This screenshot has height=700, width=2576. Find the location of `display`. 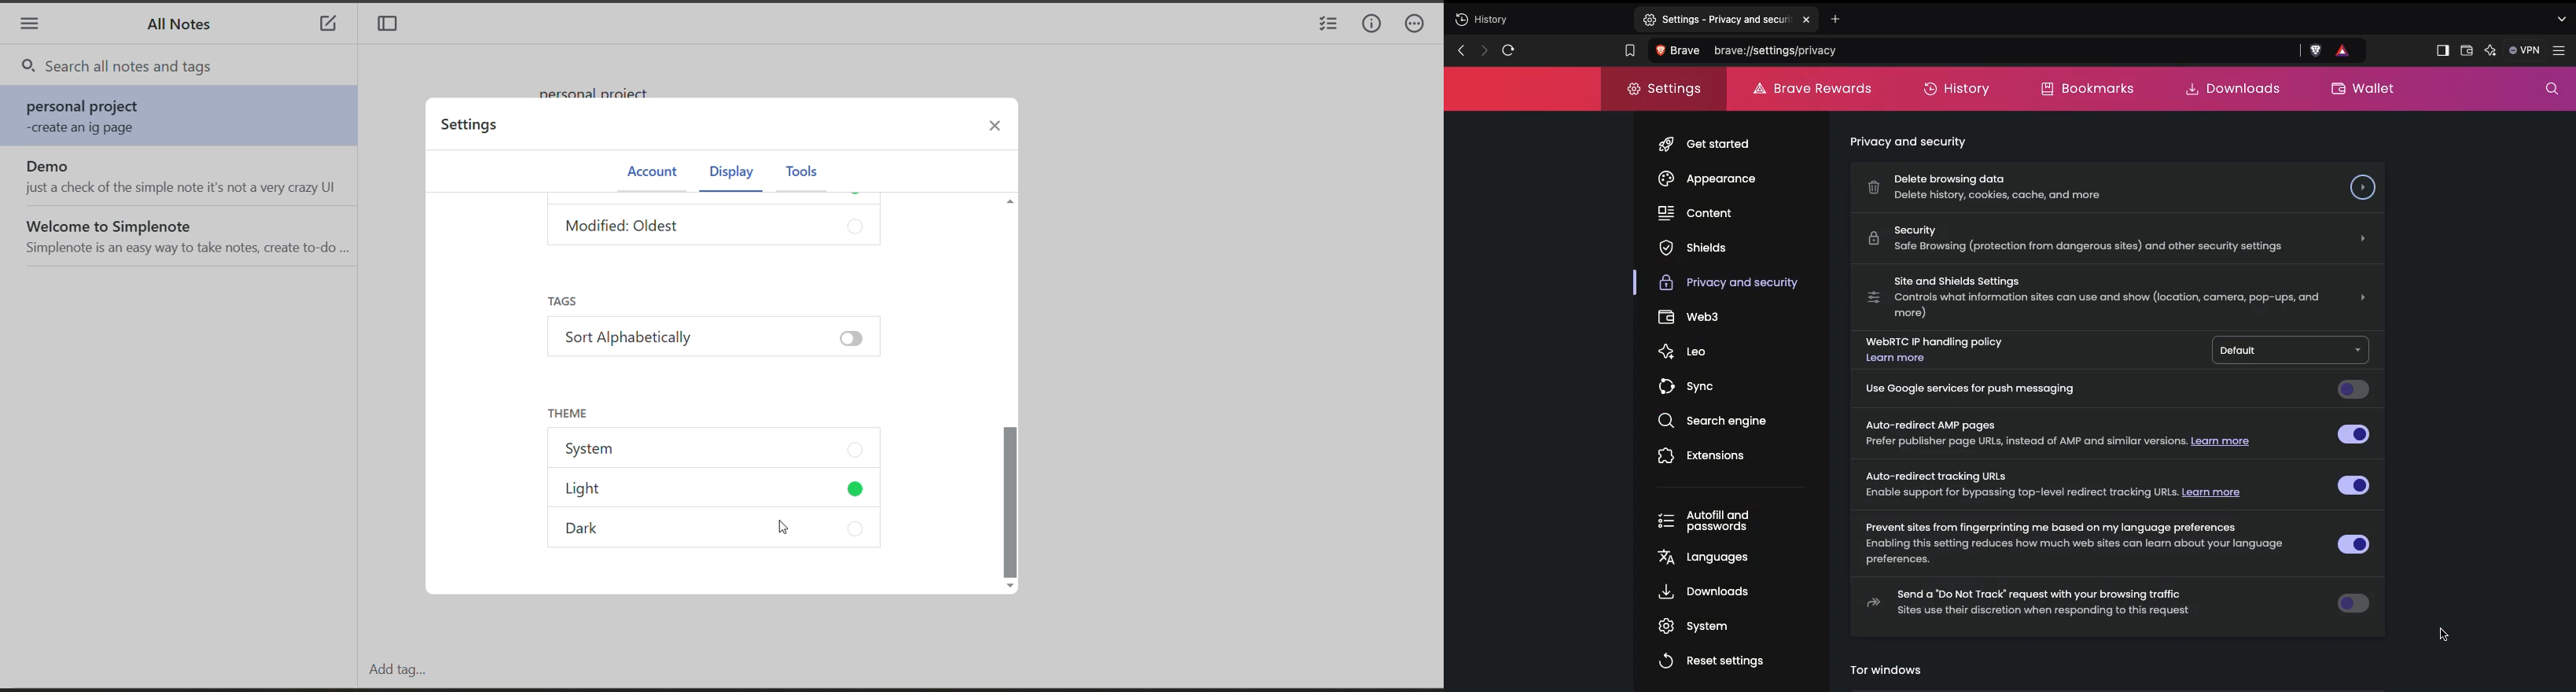

display is located at coordinates (729, 175).